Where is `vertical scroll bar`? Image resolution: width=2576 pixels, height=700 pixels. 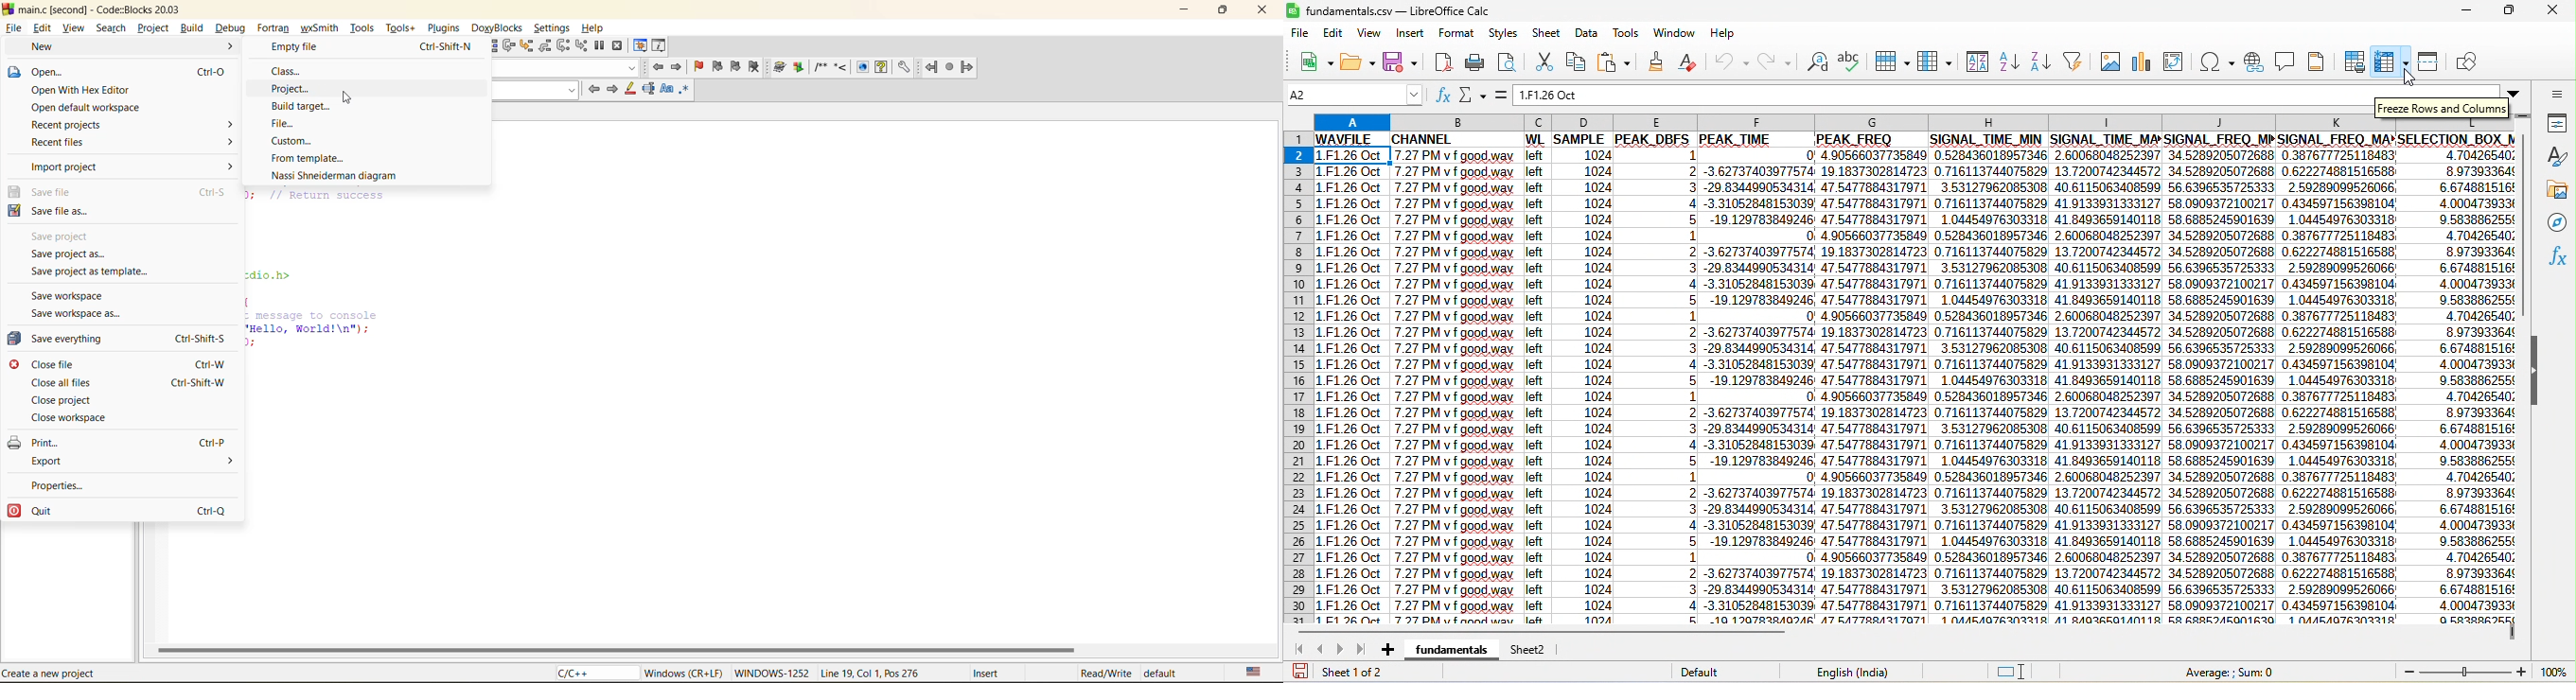
vertical scroll bar is located at coordinates (2528, 229).